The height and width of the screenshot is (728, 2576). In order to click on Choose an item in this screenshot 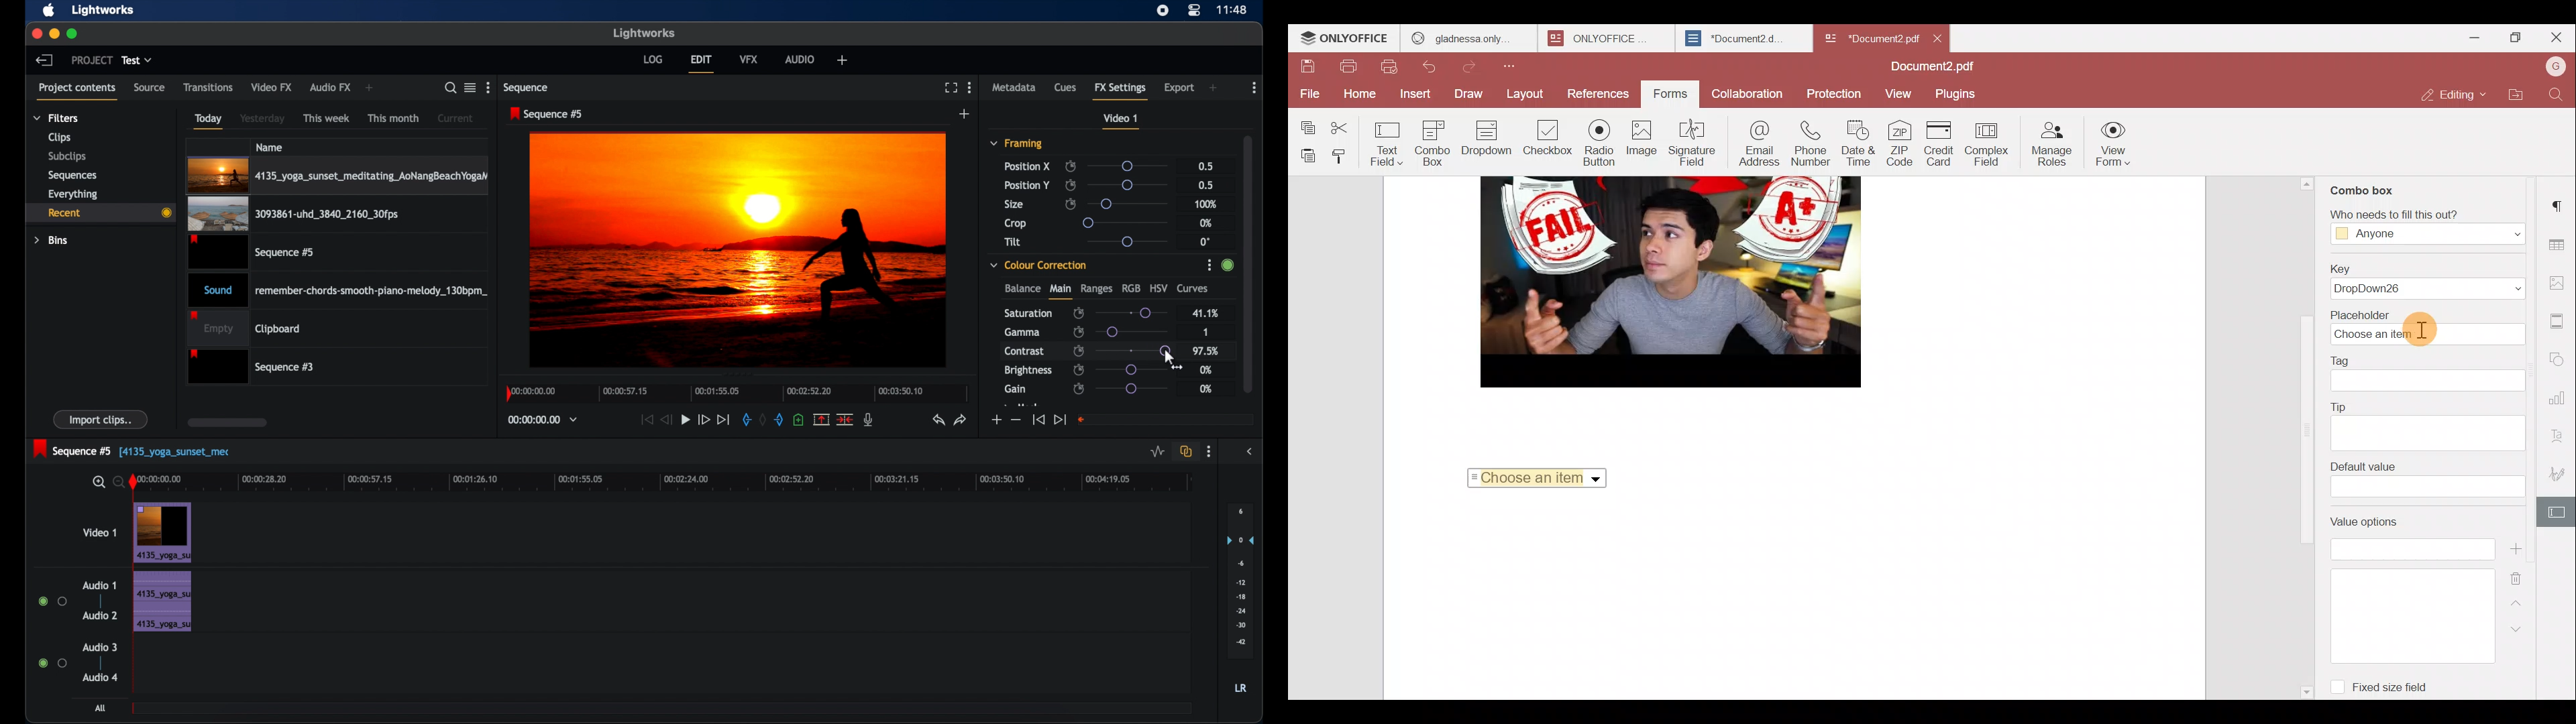, I will do `click(1539, 477)`.